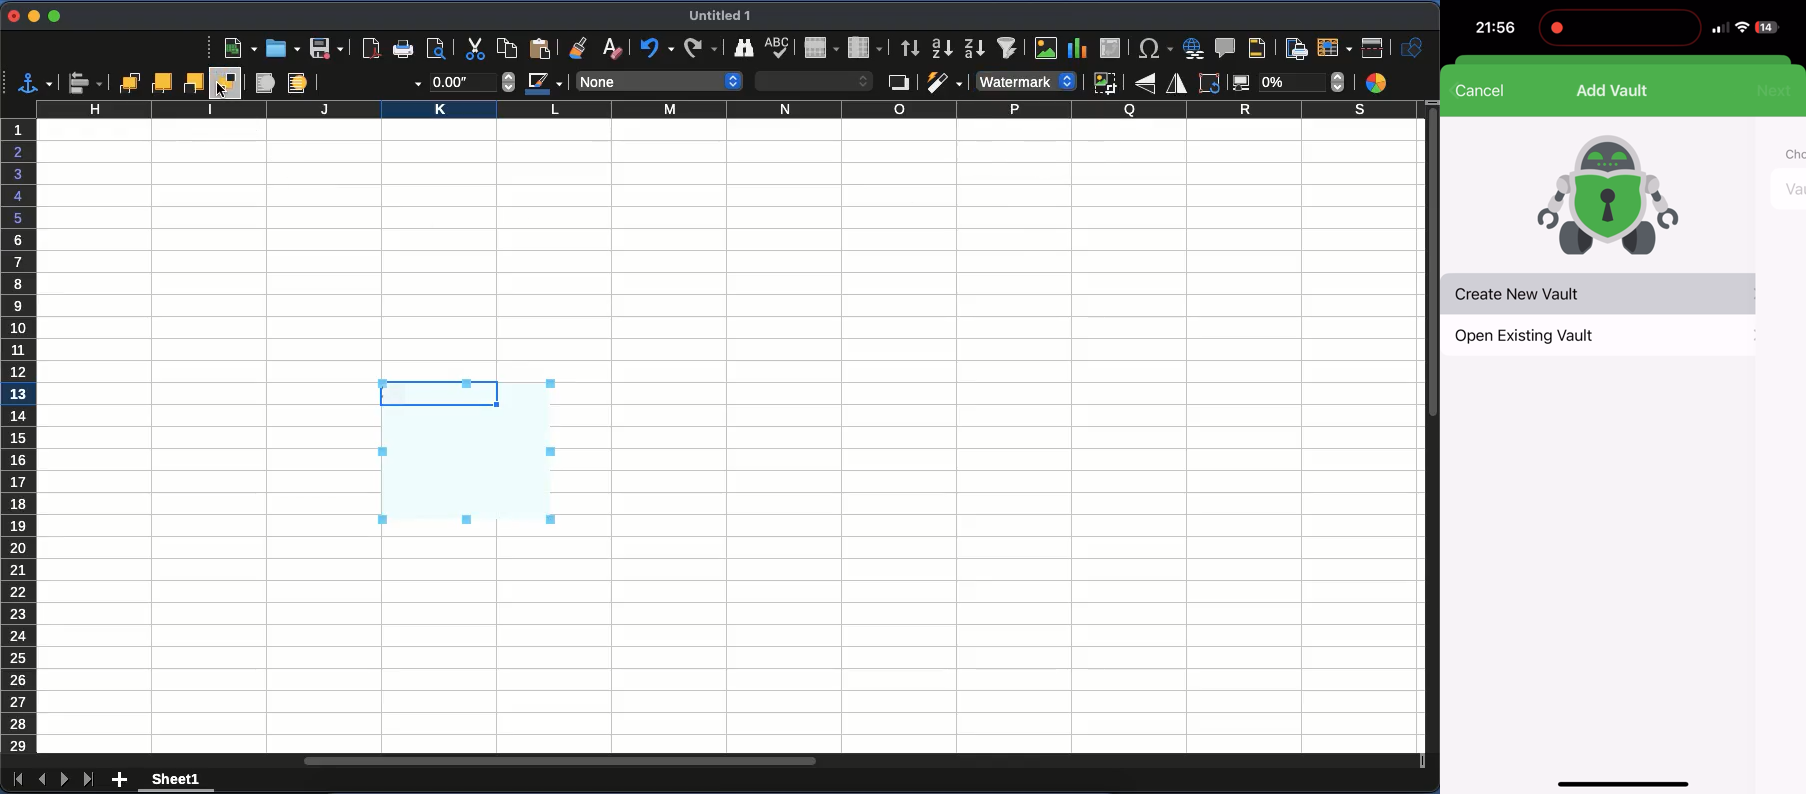  Describe the element at coordinates (176, 782) in the screenshot. I see `sheet 1` at that location.